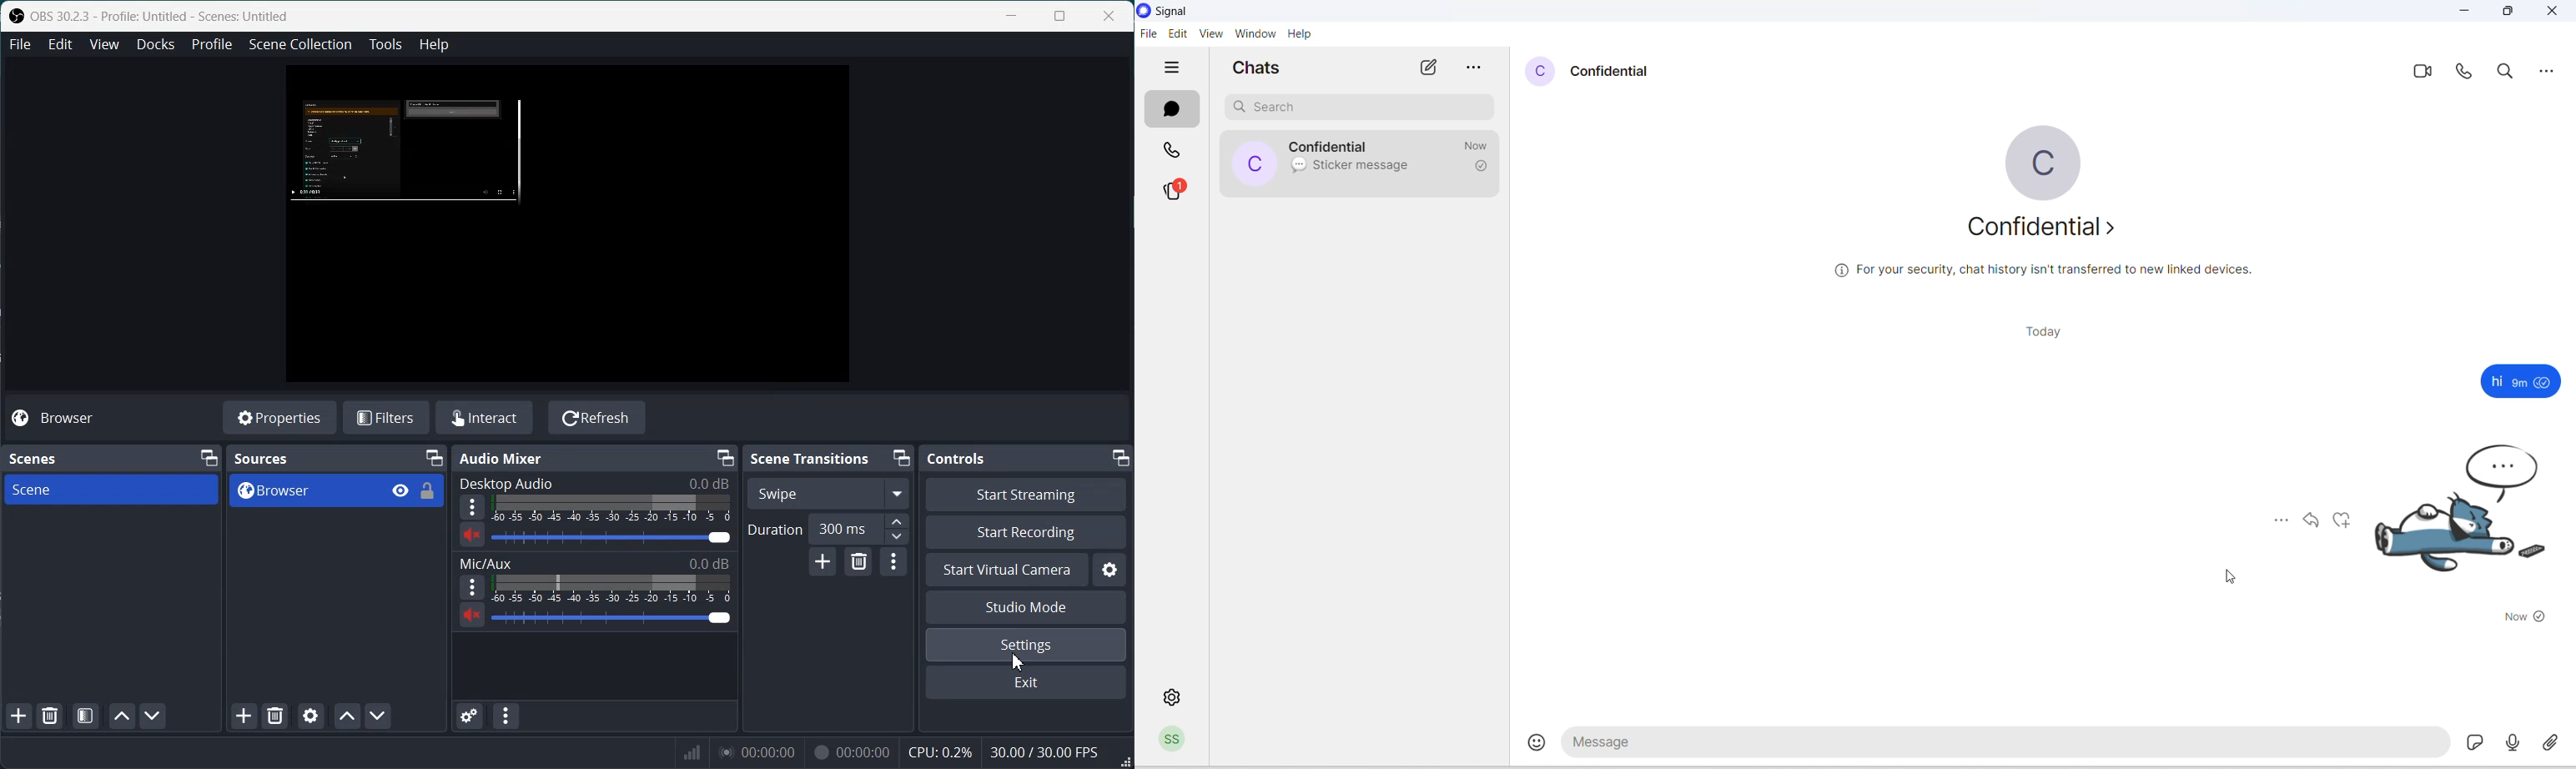  I want to click on today , so click(2032, 333).